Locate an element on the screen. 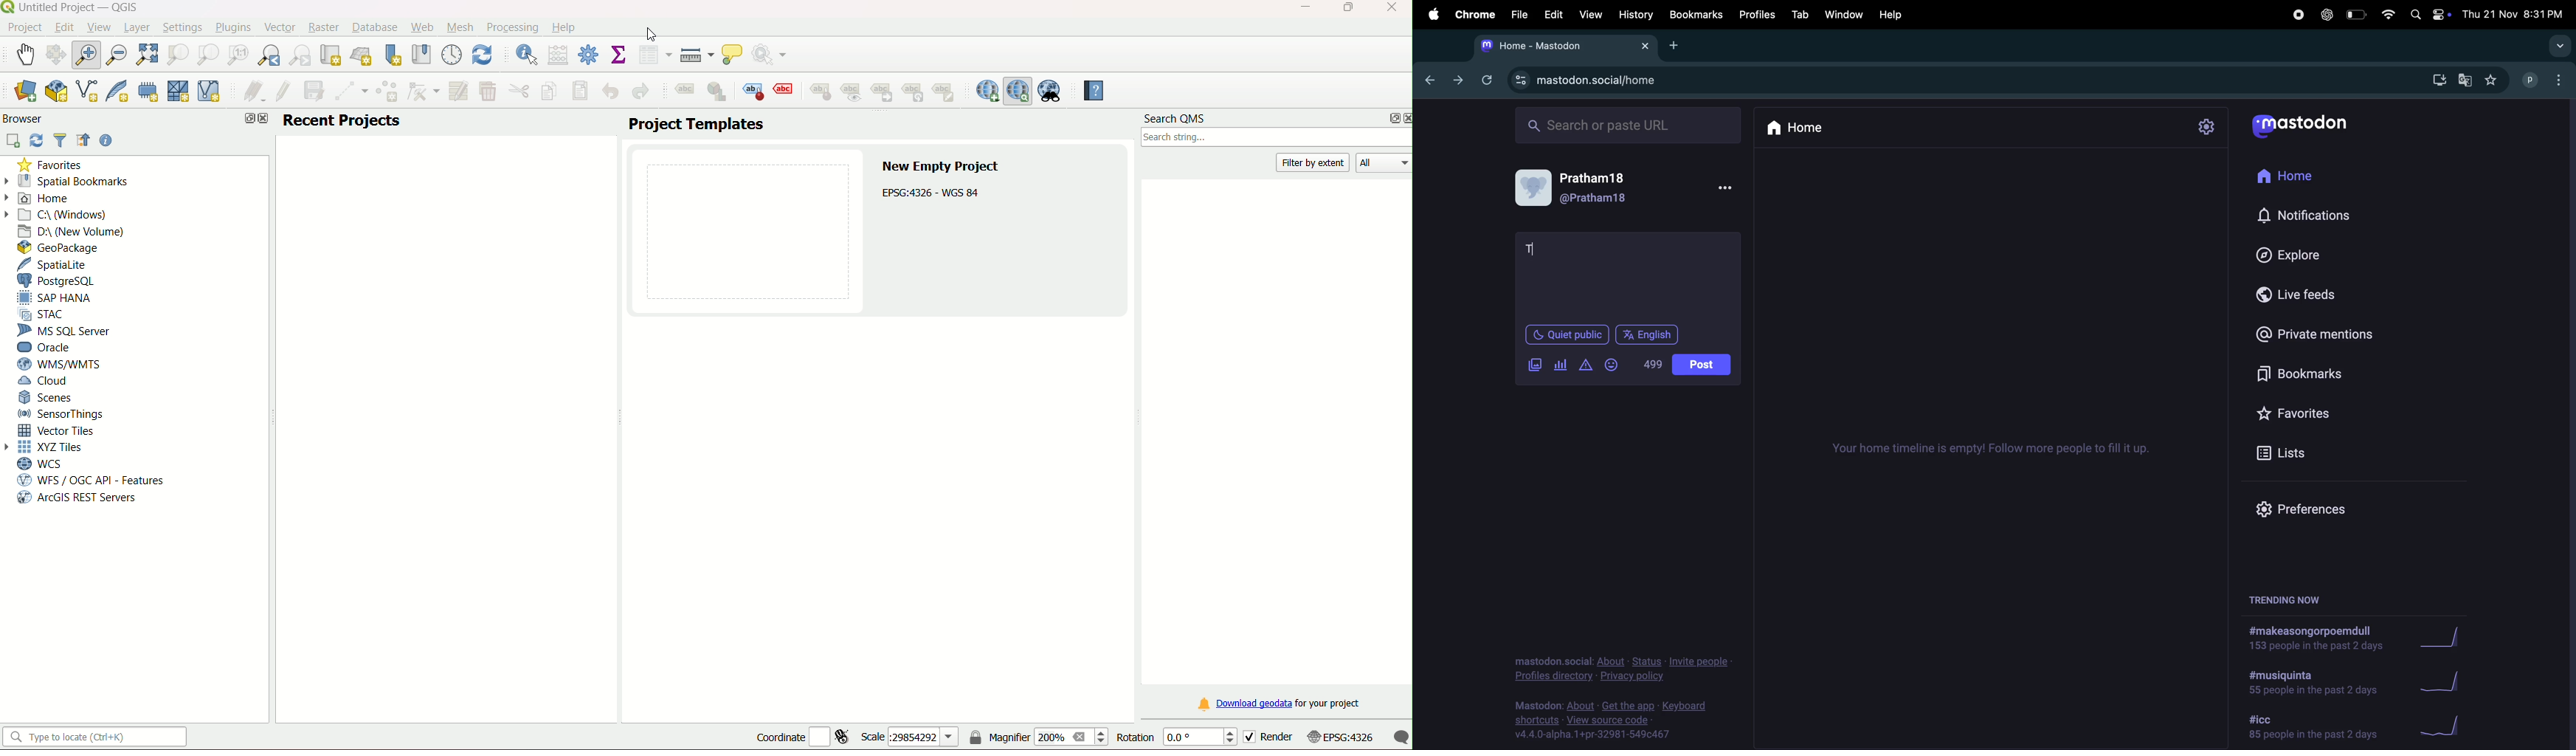 This screenshot has height=756, width=2576. tab is located at coordinates (1800, 15).